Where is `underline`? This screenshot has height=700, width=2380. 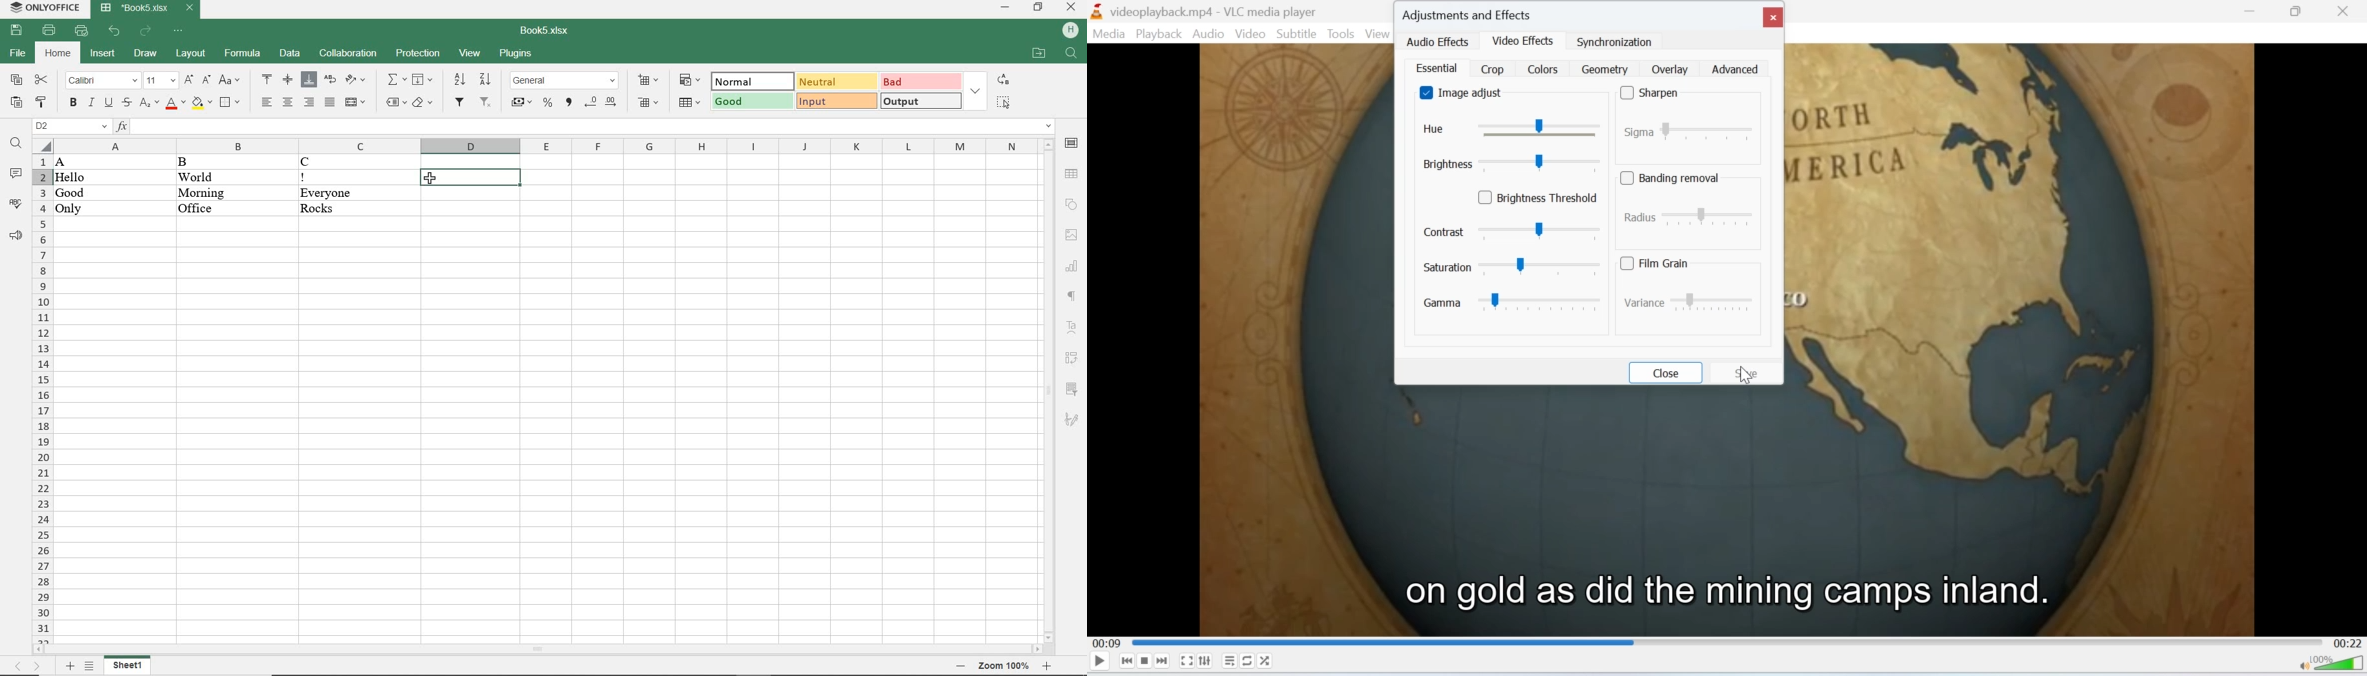
underline is located at coordinates (109, 104).